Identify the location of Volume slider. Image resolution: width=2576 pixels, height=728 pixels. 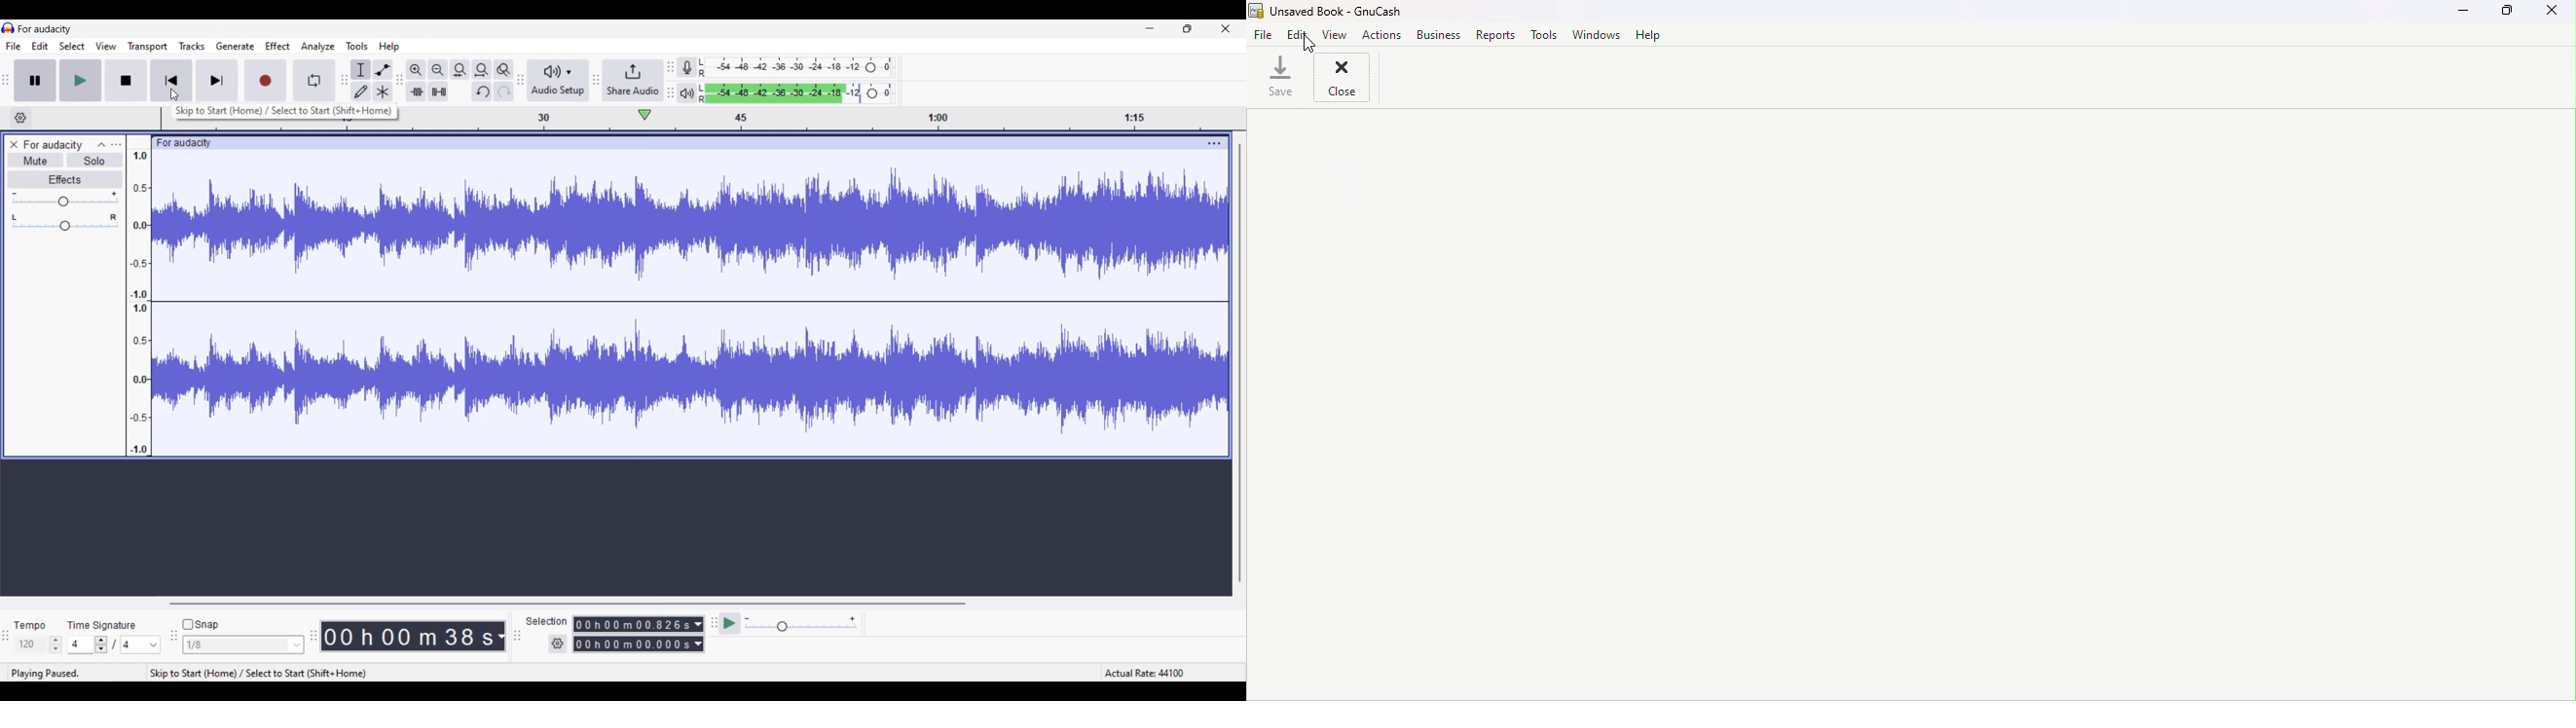
(65, 199).